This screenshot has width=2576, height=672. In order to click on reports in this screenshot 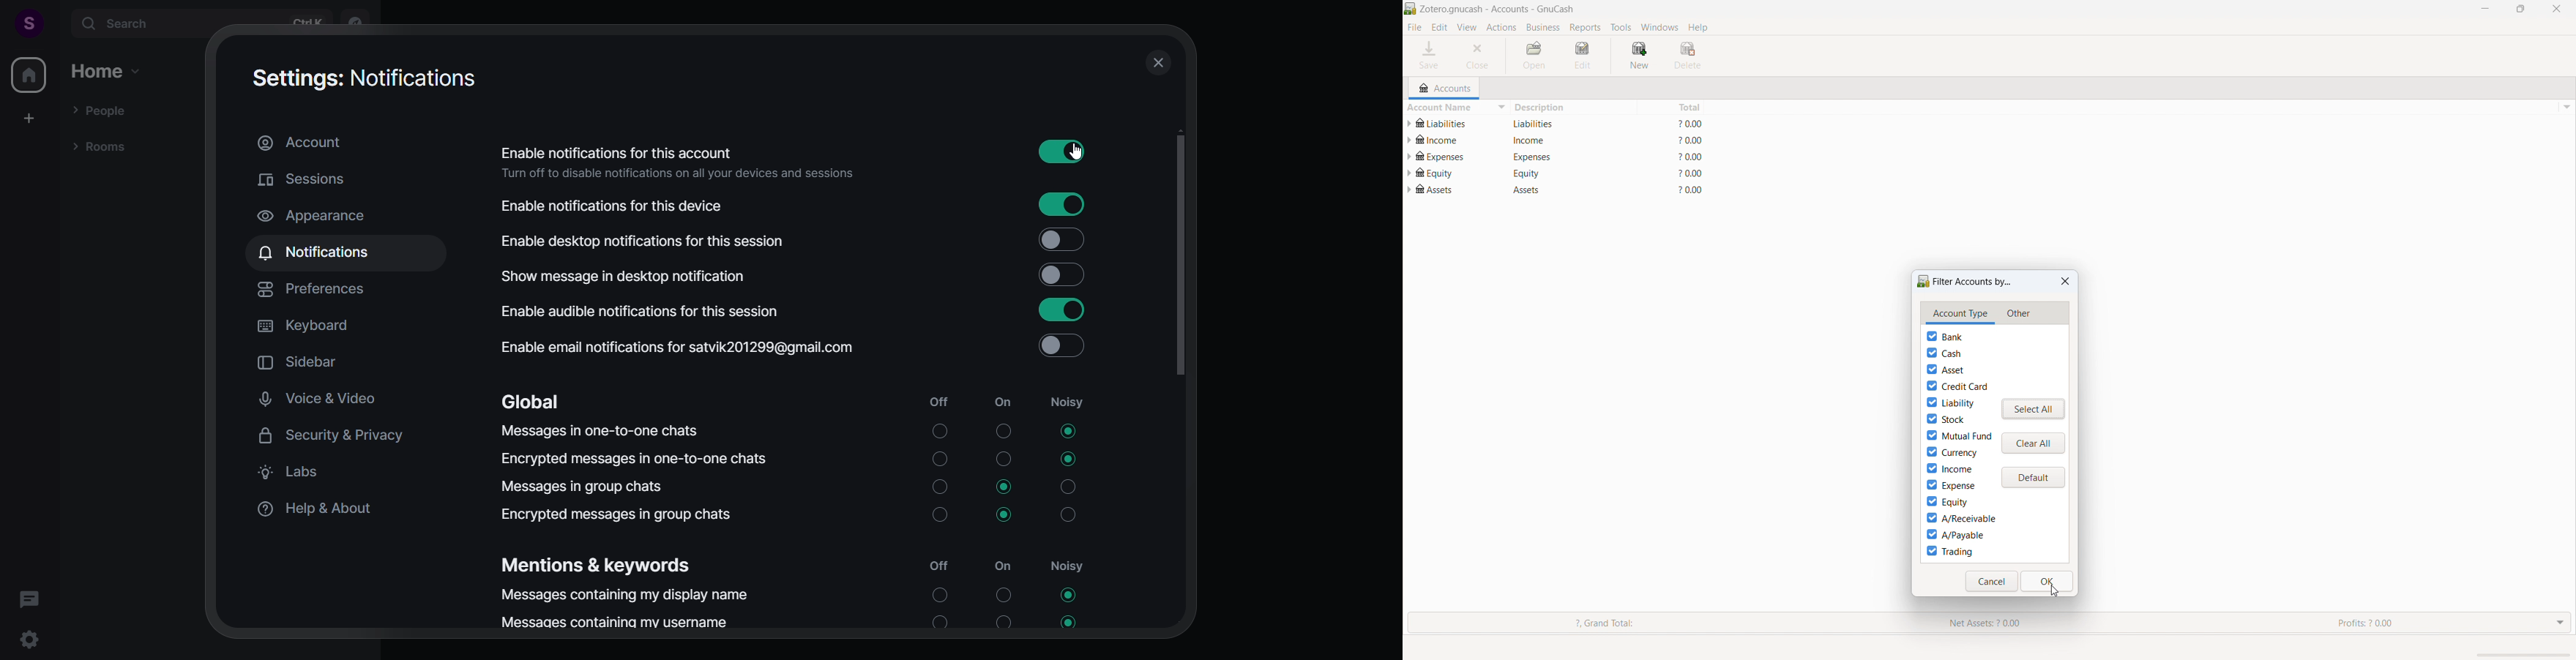, I will do `click(1585, 27)`.